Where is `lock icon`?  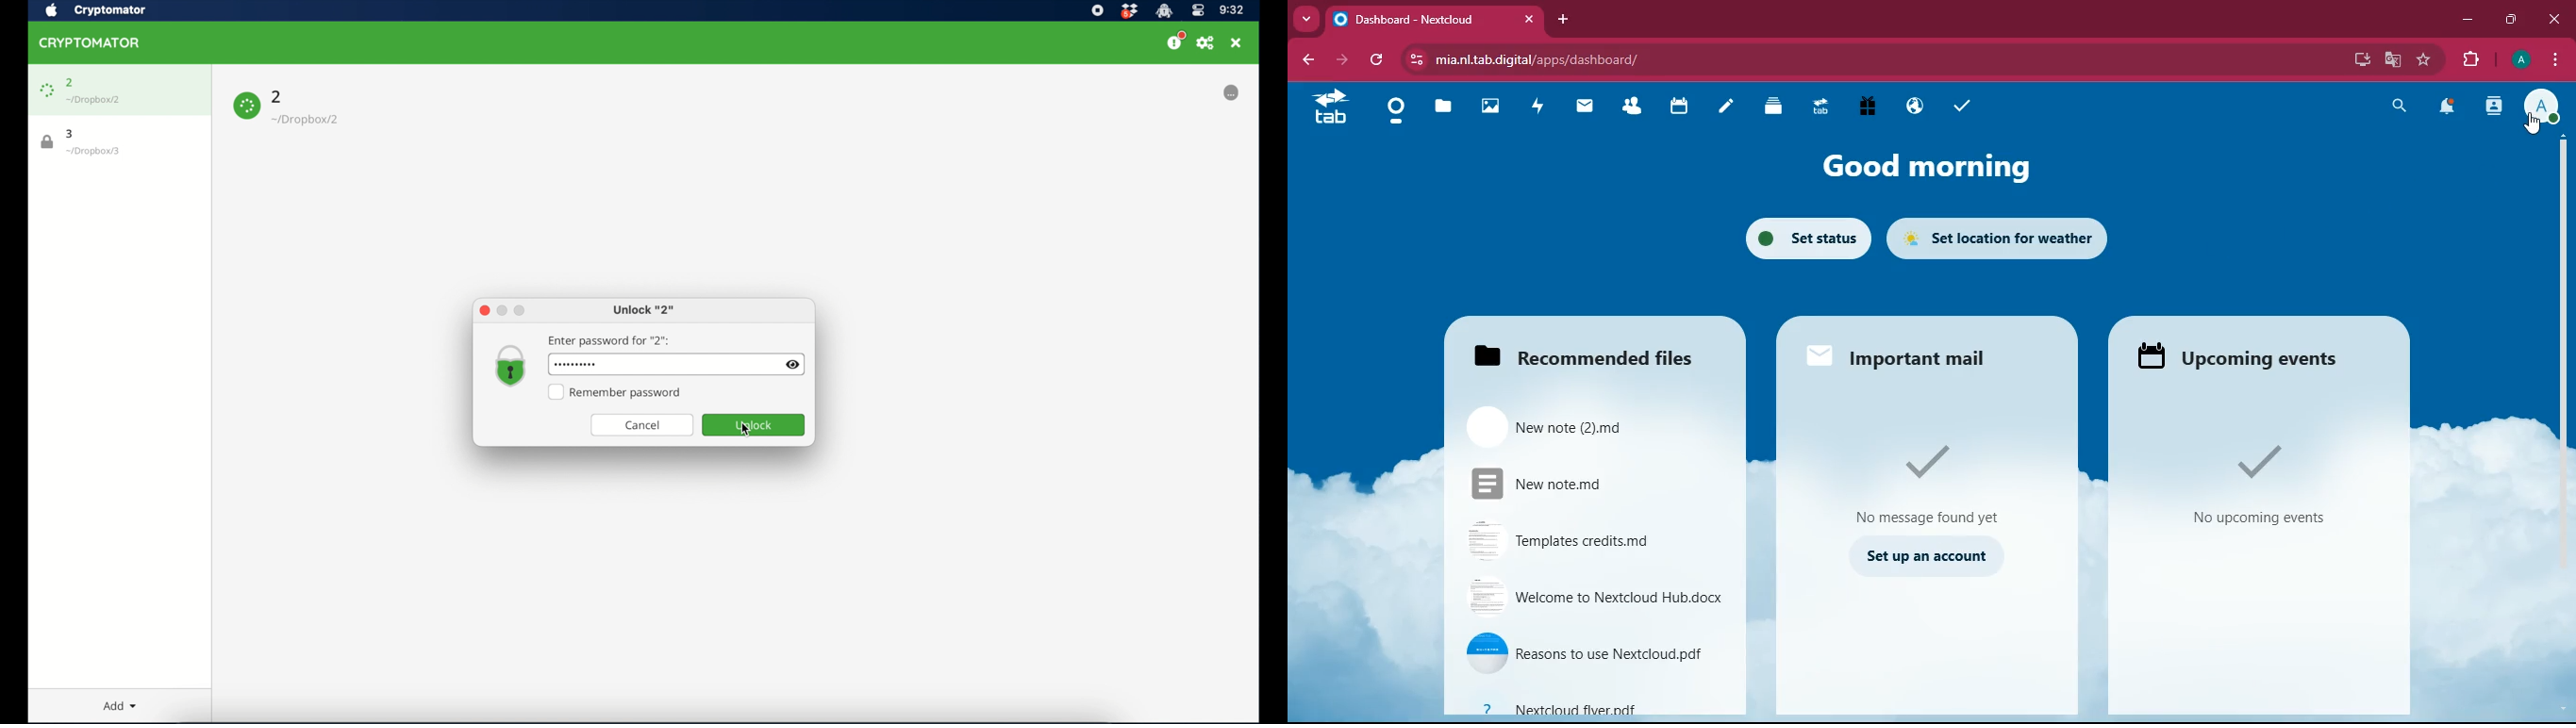 lock icon is located at coordinates (47, 142).